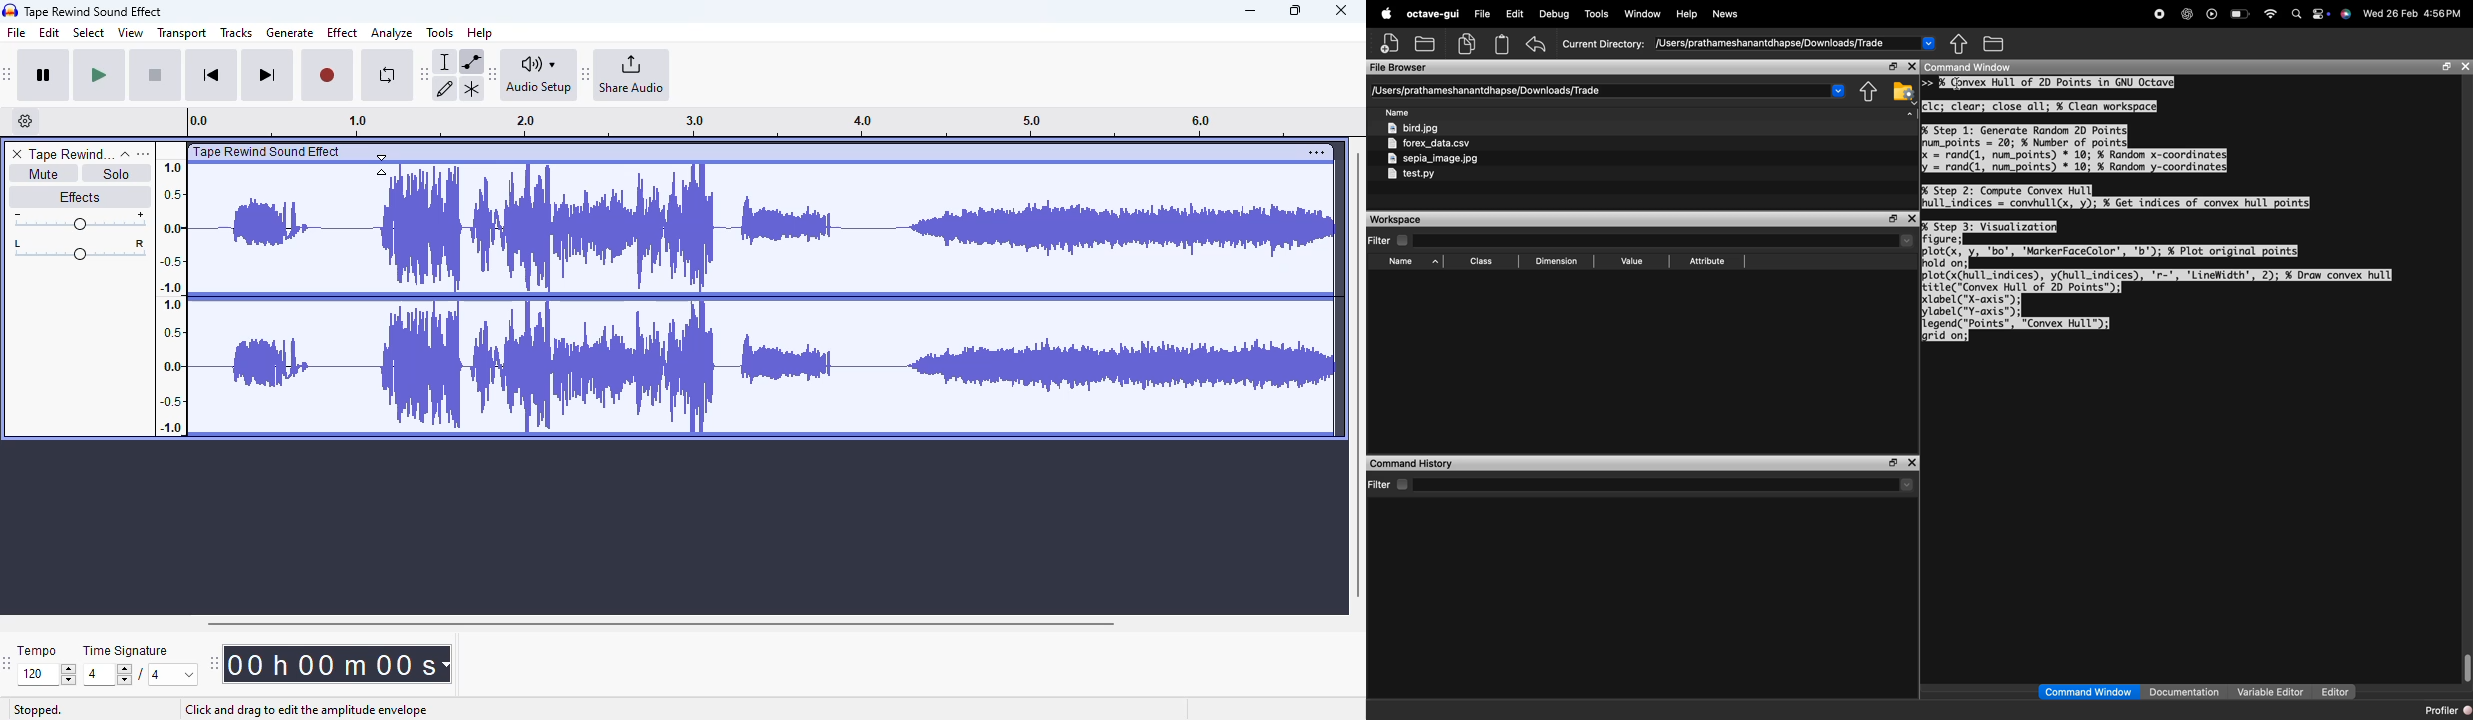 This screenshot has height=728, width=2492. I want to click on Tools, so click(1597, 14).